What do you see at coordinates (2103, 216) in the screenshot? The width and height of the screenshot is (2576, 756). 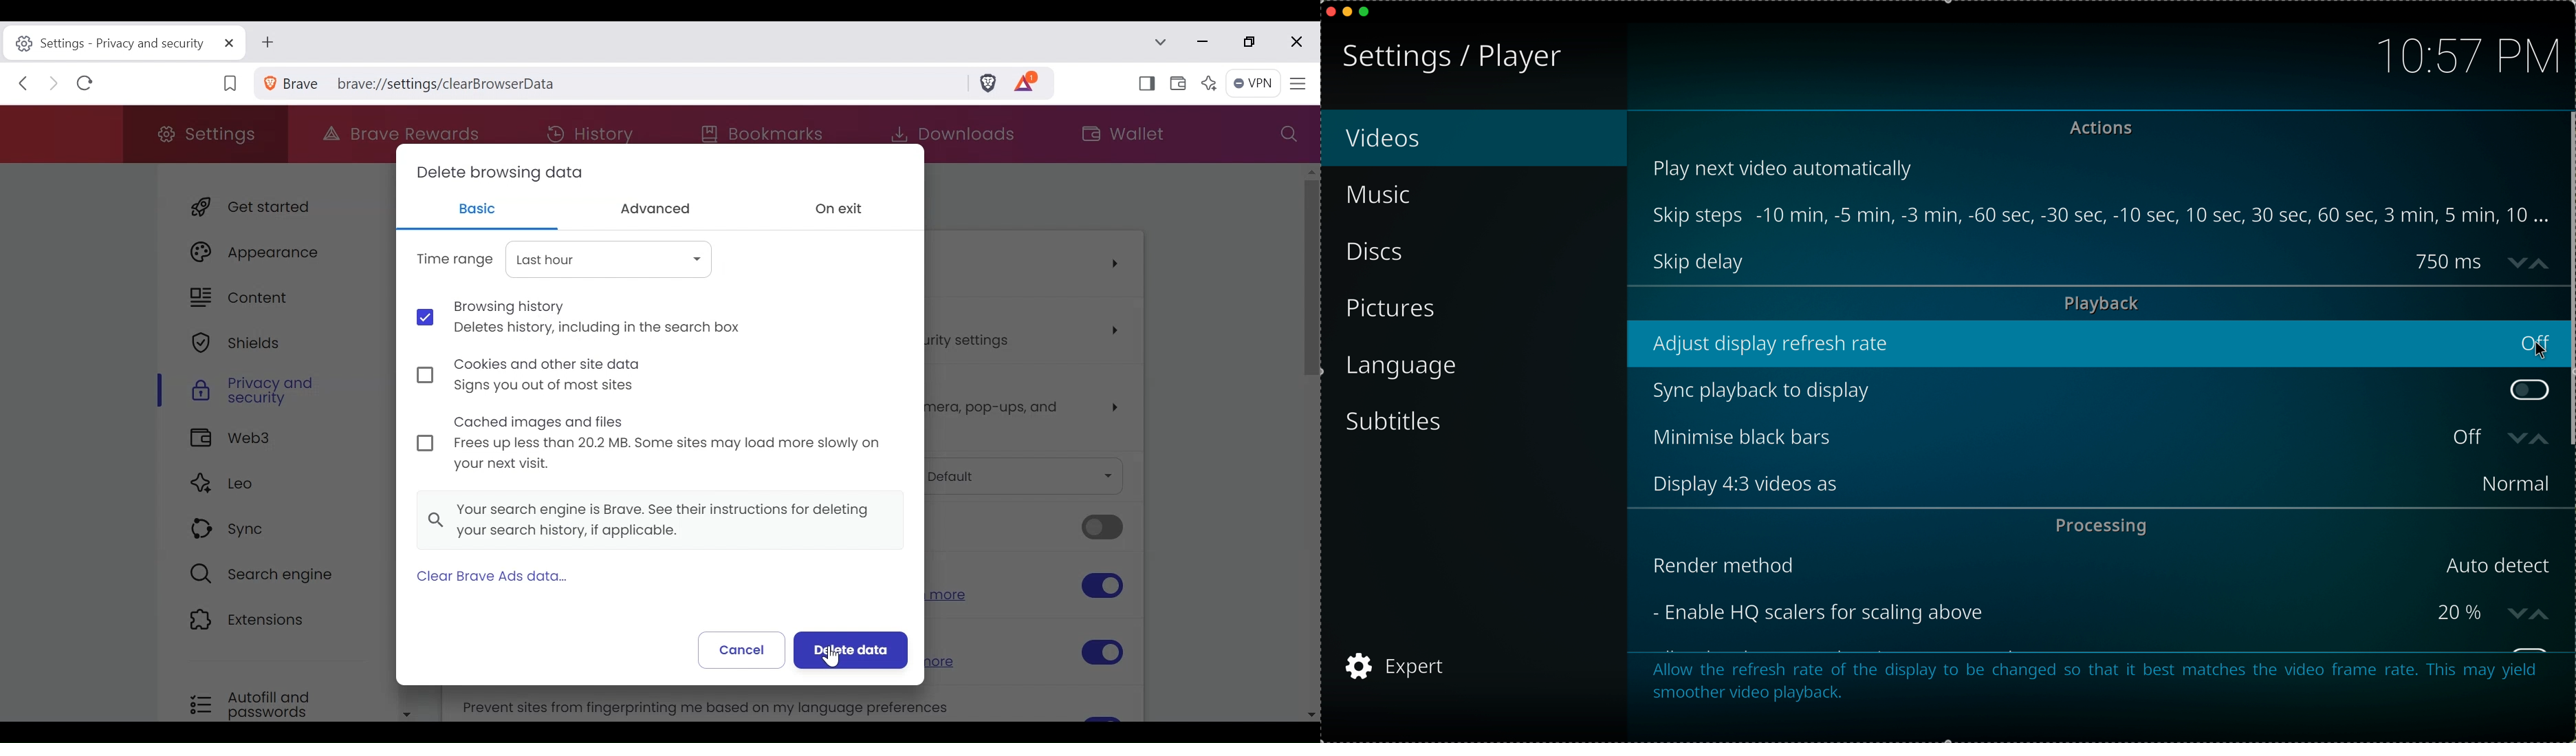 I see `Skip steps -10 min, -5 min, -3 min, -60 sec, -30 sec, -10 sec, 10 sec, 30 sec, 60 sec, 3 min, 5 min, 10 ...` at bounding box center [2103, 216].